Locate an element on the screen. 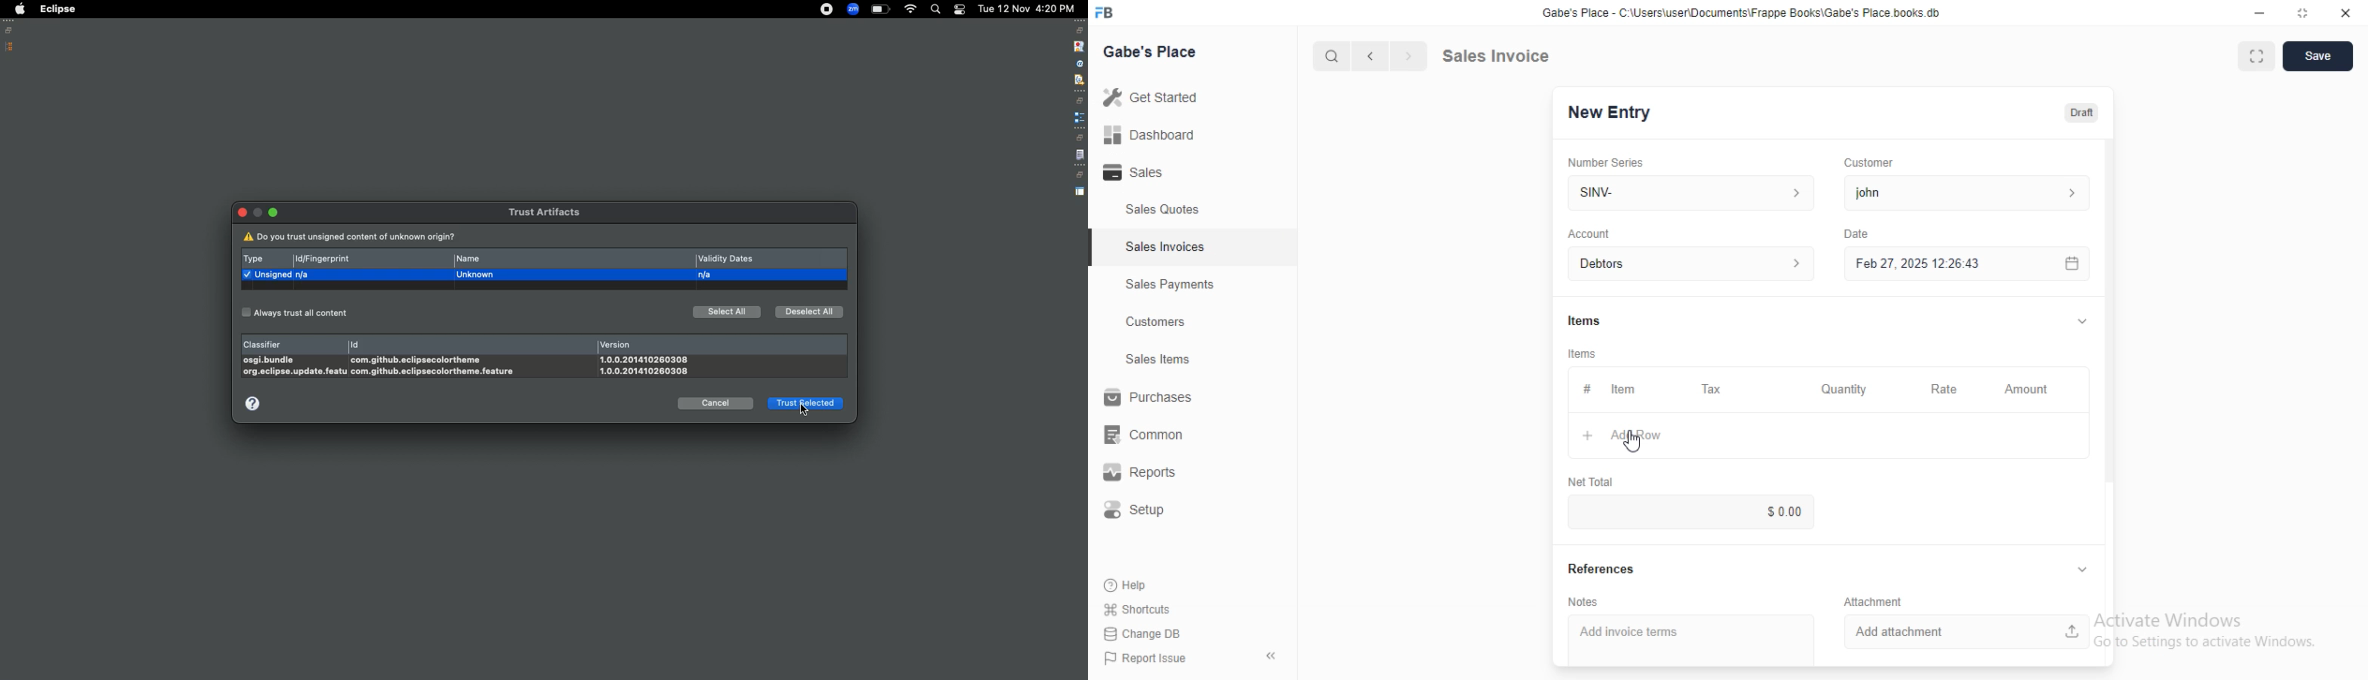 The image size is (2380, 700). Debtors  is located at coordinates (1687, 263).